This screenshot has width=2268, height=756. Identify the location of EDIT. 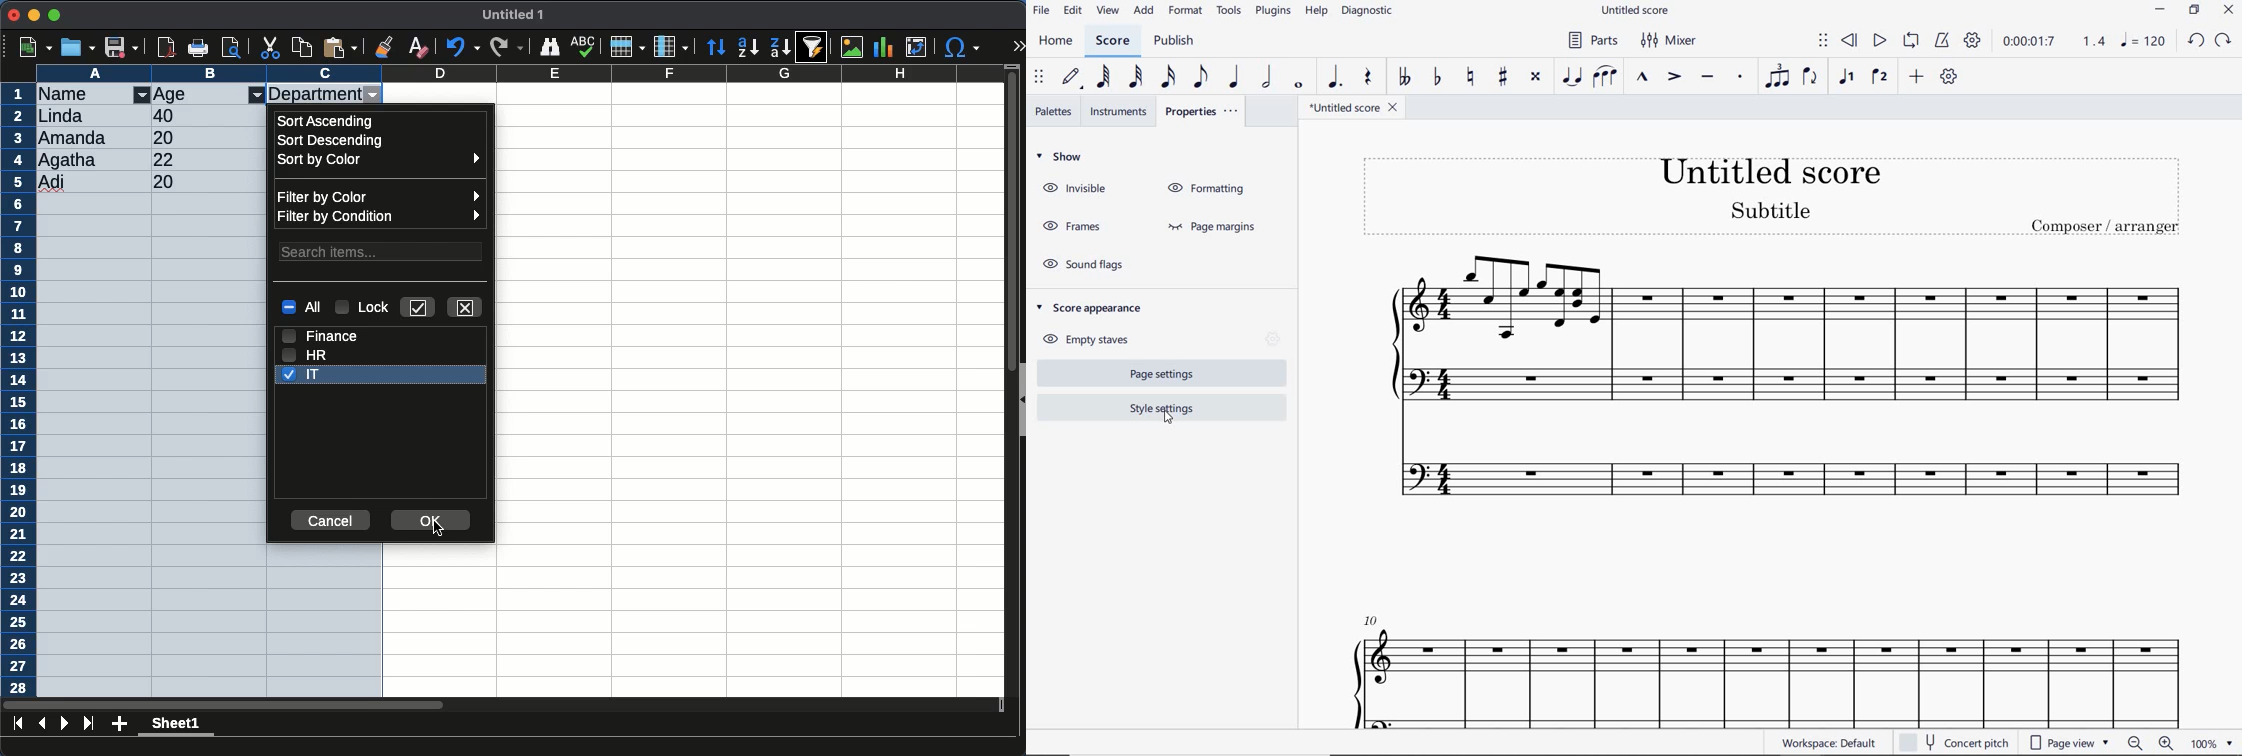
(1073, 12).